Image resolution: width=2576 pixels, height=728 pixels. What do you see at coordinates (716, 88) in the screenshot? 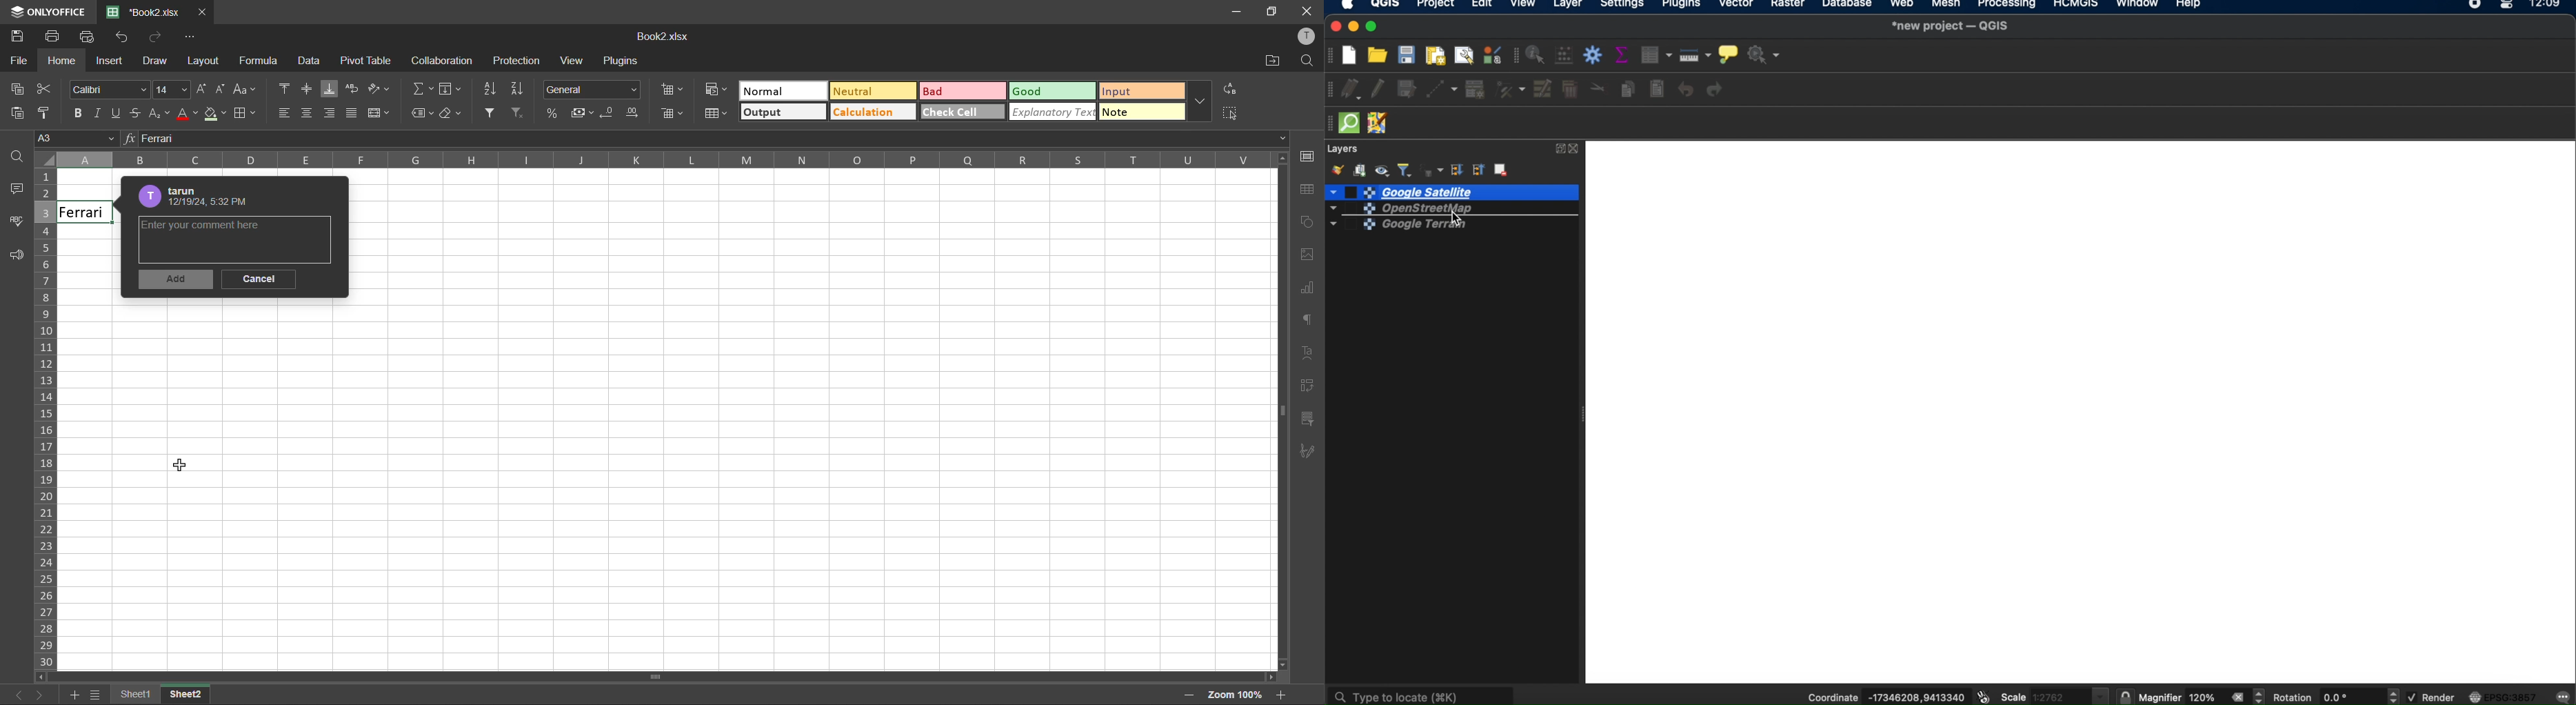
I see `conditional formatting` at bounding box center [716, 88].